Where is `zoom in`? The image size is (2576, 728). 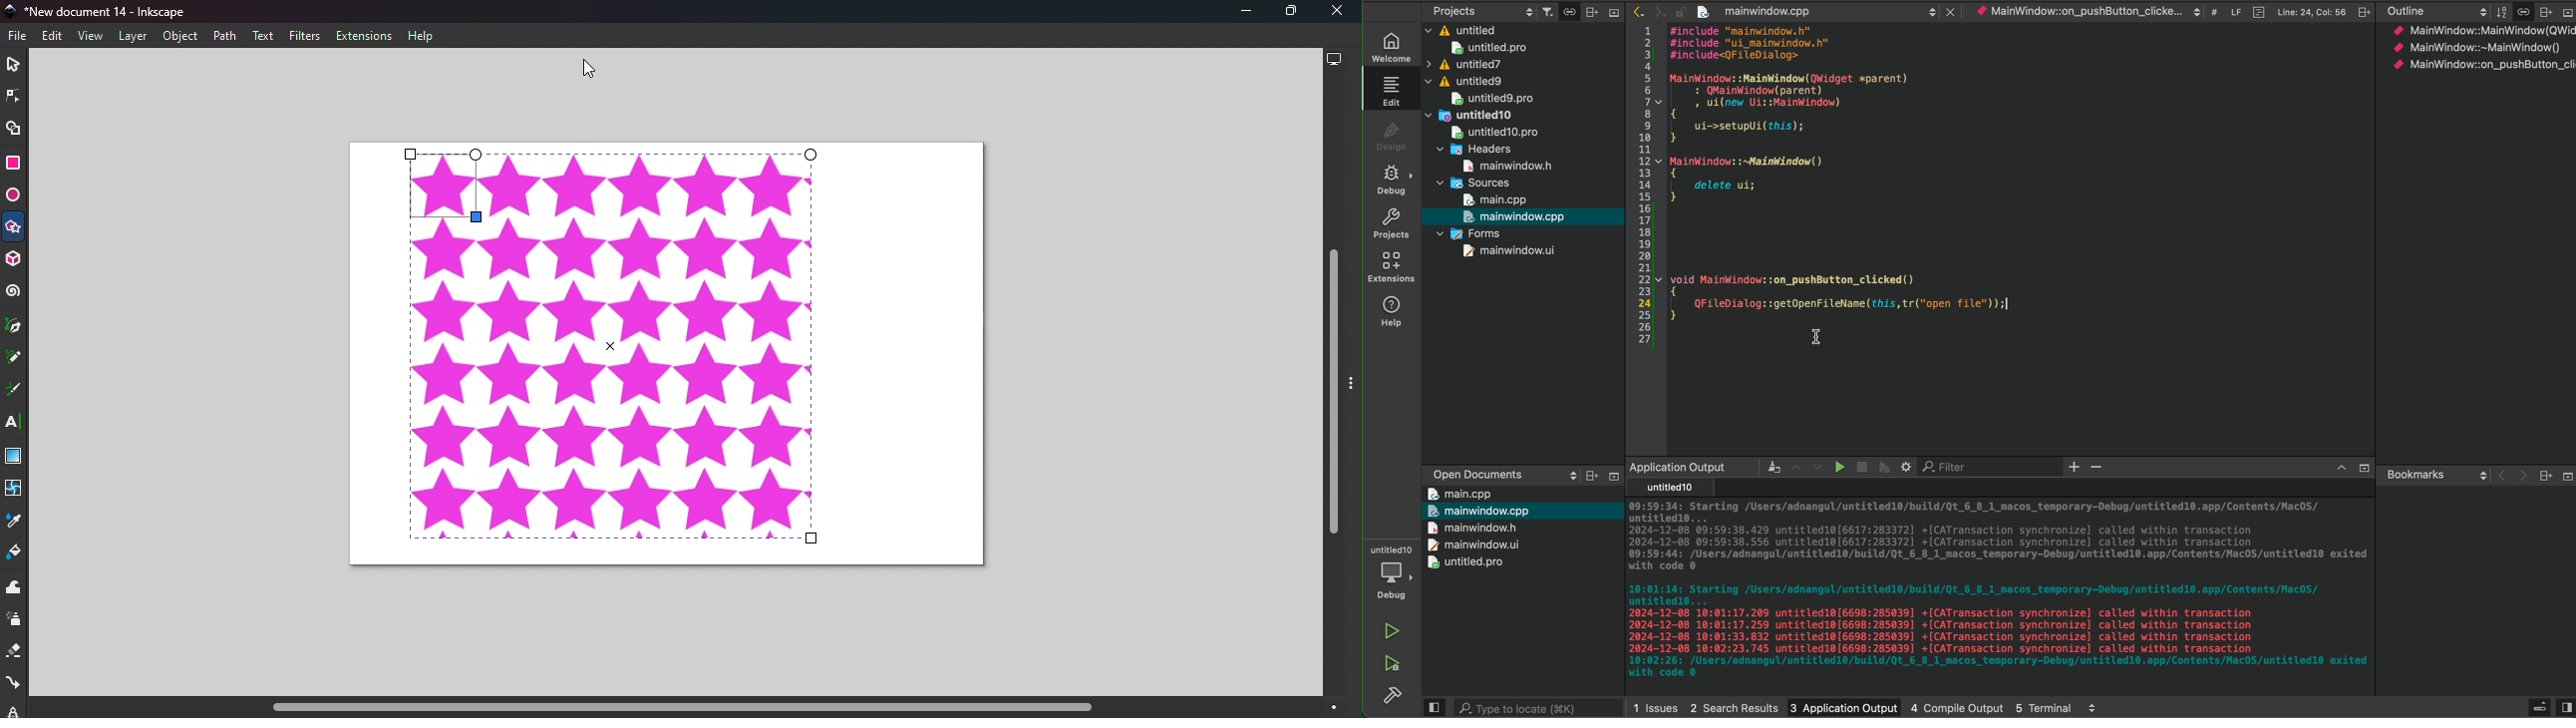 zoom in is located at coordinates (2075, 468).